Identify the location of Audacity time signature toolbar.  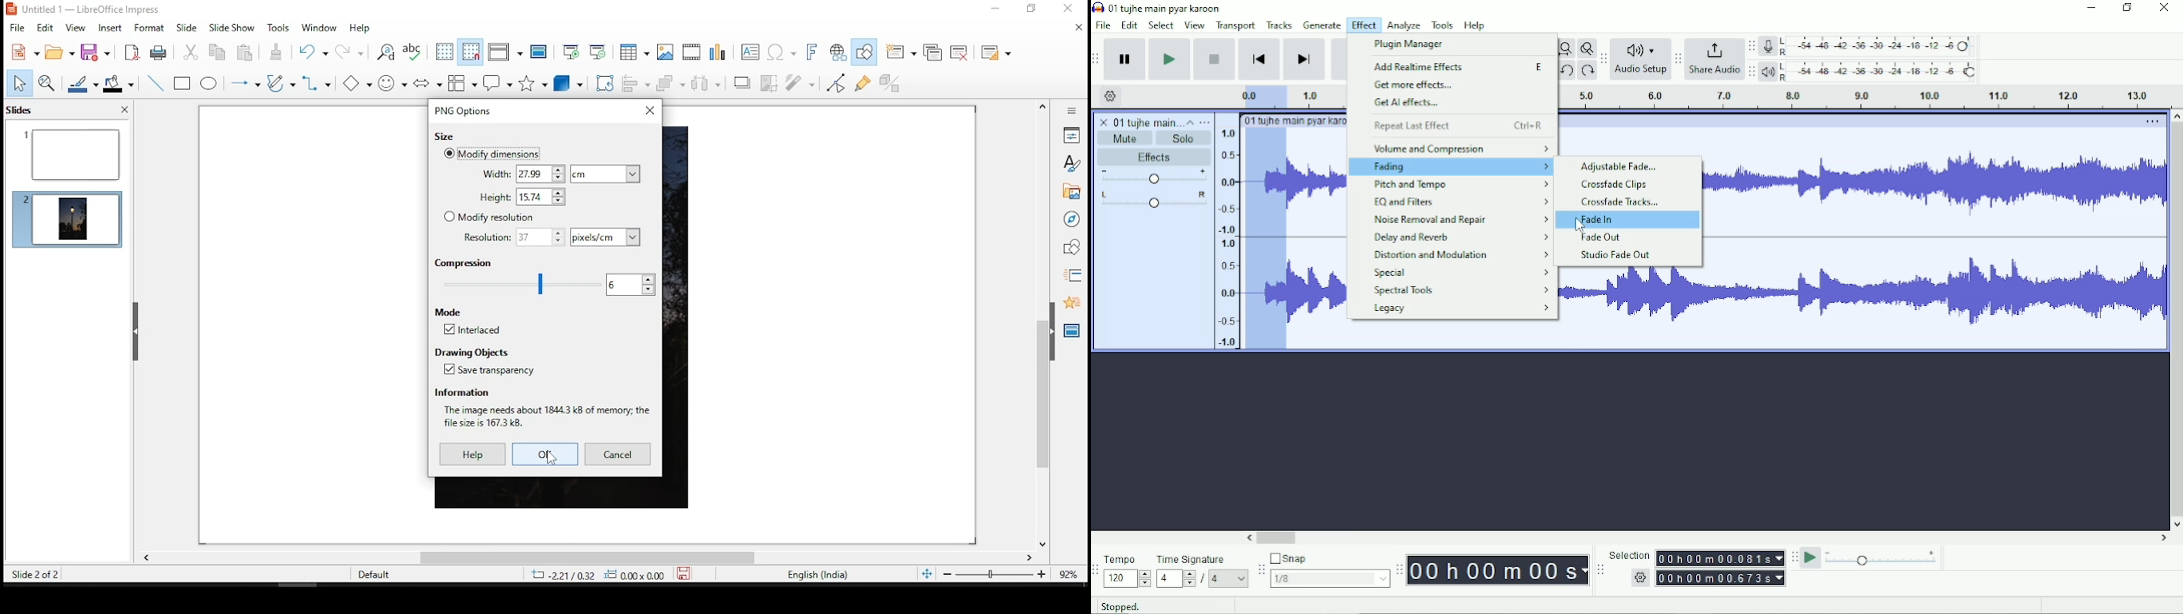
(1098, 571).